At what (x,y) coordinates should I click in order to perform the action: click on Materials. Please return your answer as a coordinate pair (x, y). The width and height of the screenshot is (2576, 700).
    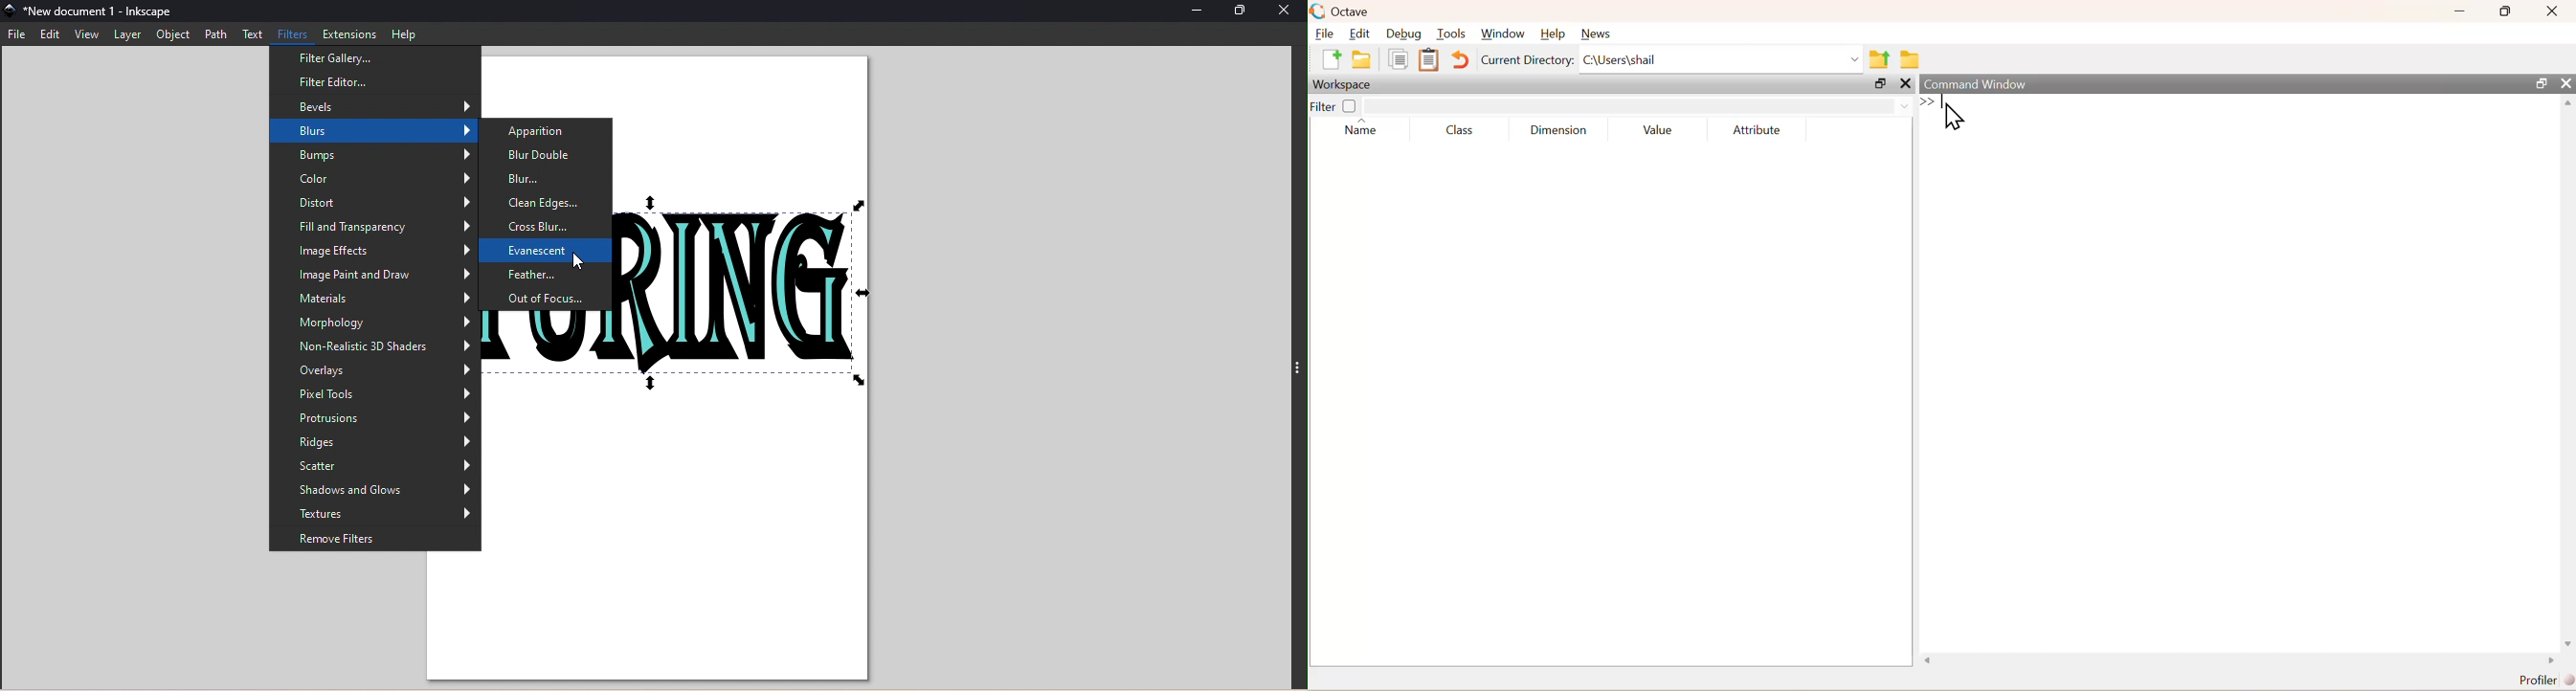
    Looking at the image, I should click on (379, 300).